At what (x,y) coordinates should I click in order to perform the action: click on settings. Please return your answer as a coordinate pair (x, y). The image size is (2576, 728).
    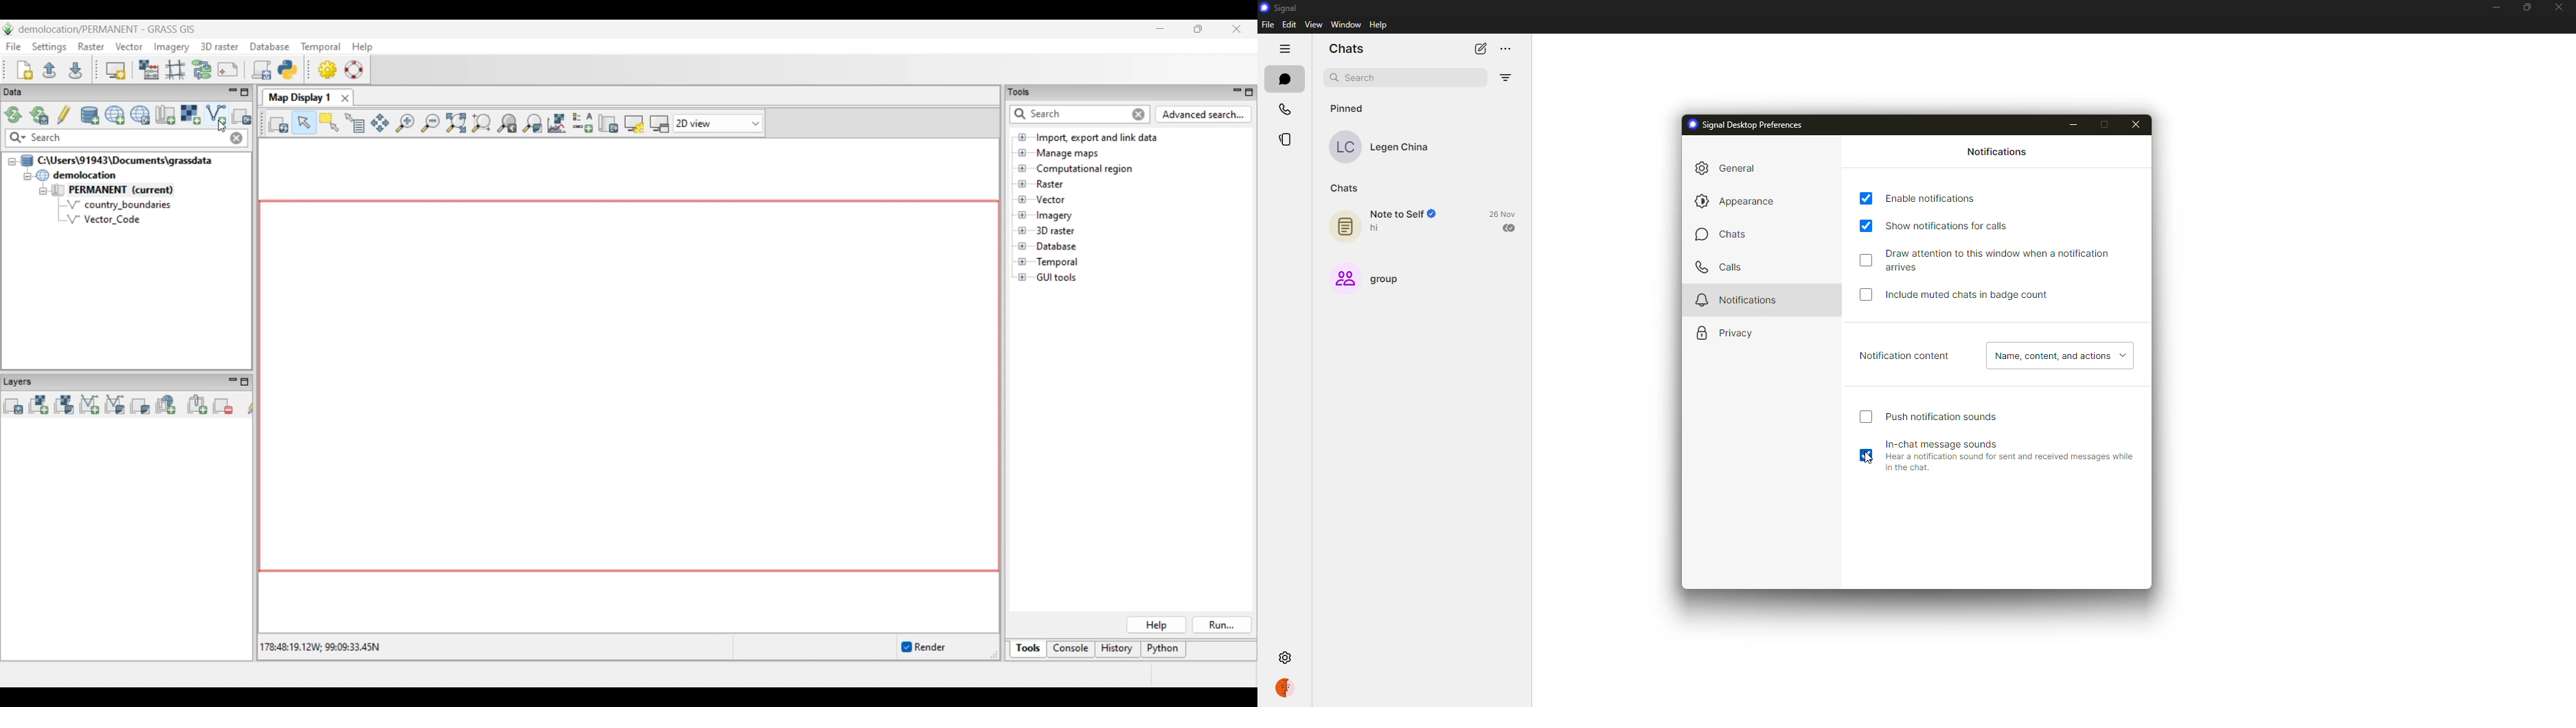
    Looking at the image, I should click on (1346, 656).